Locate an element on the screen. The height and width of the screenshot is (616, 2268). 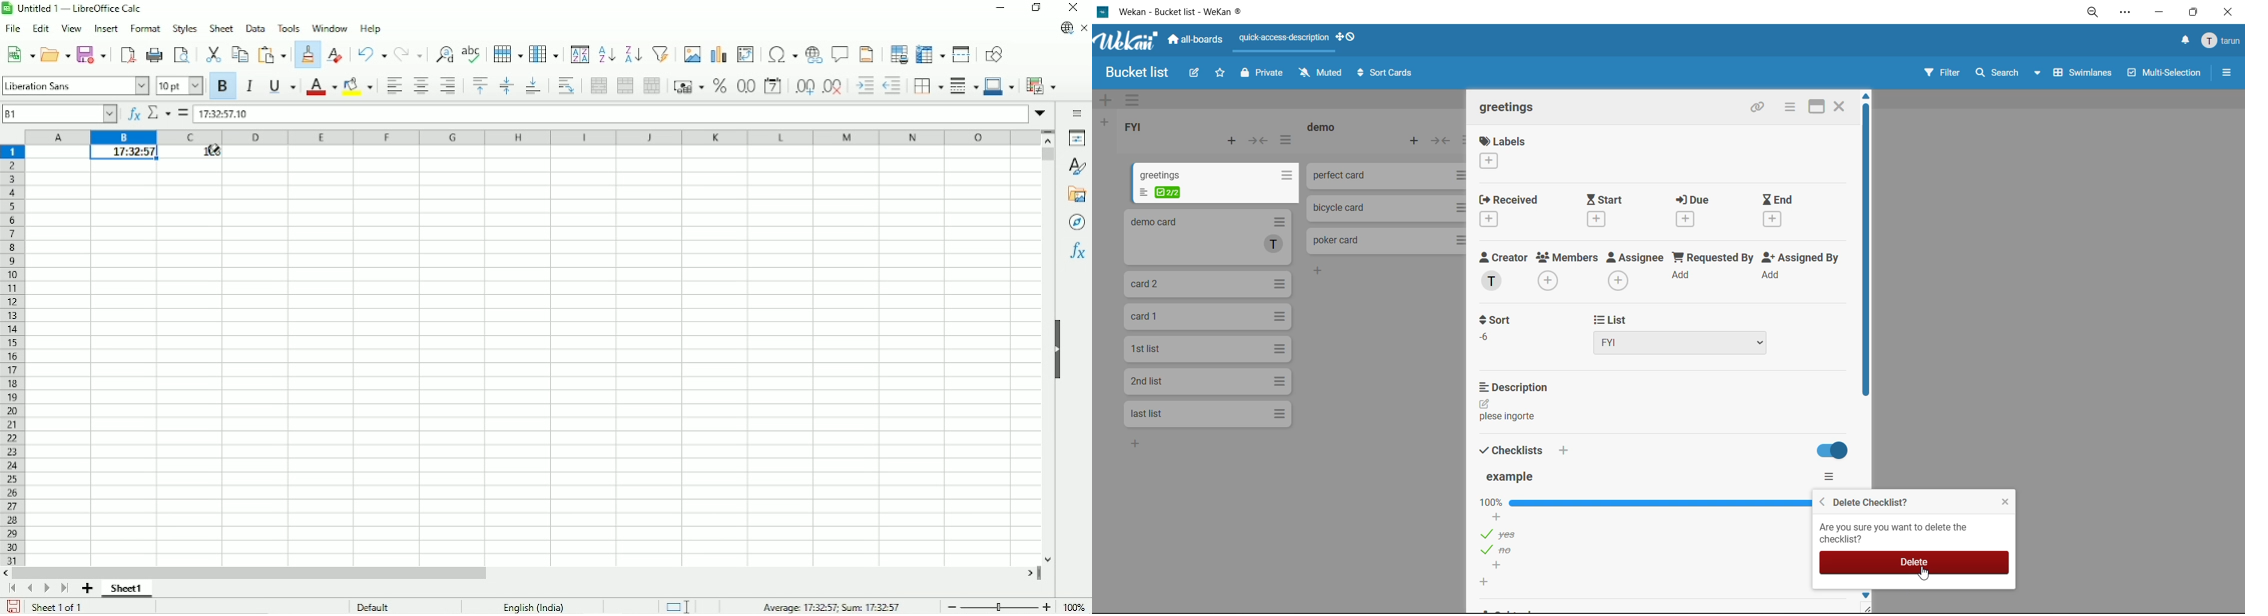
Format as date is located at coordinates (772, 86).